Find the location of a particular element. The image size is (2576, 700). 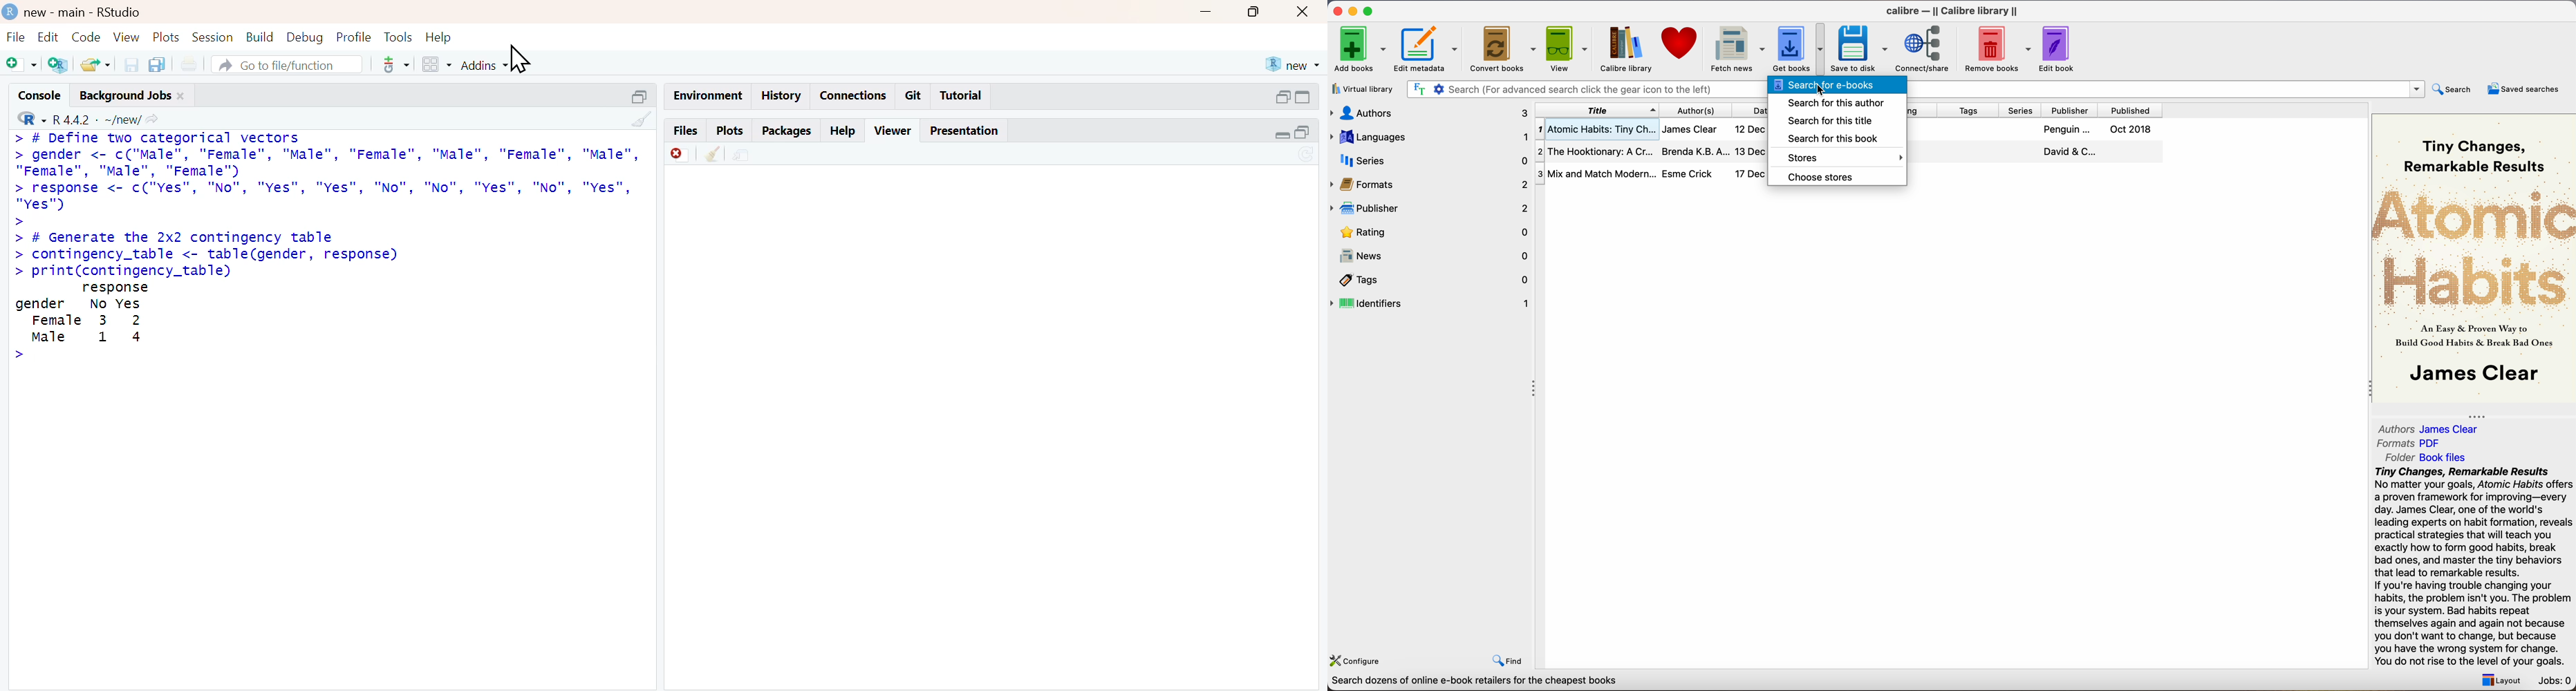

close is located at coordinates (1303, 12).